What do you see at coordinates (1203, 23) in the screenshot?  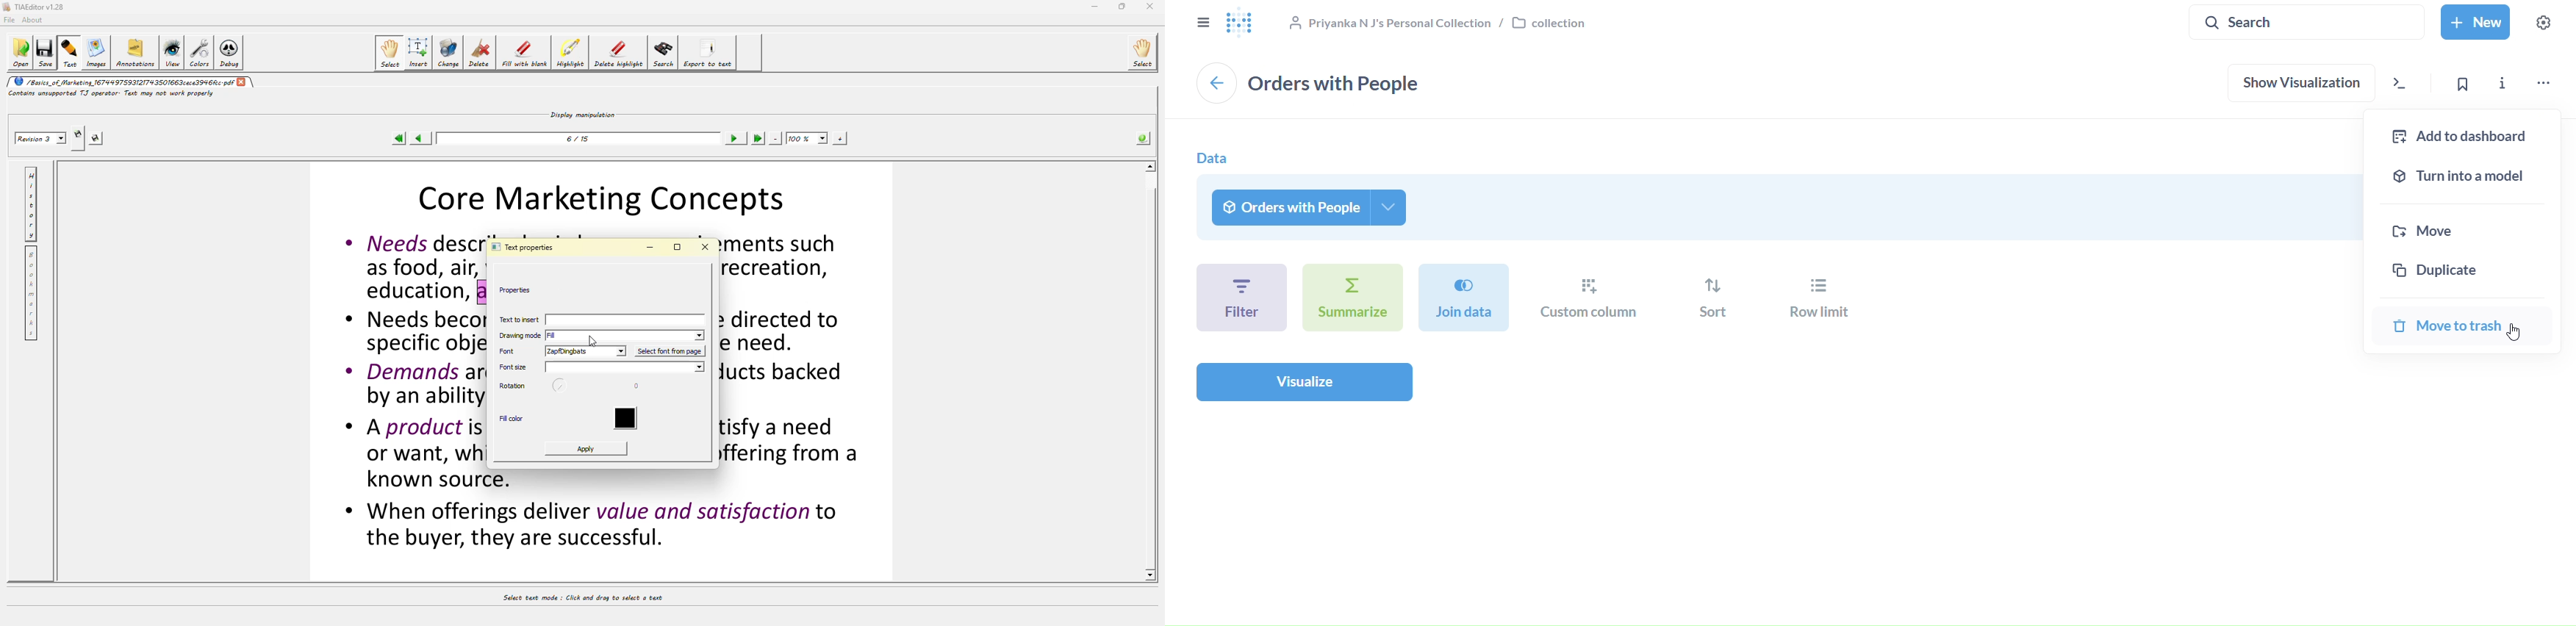 I see `close sidebar` at bounding box center [1203, 23].